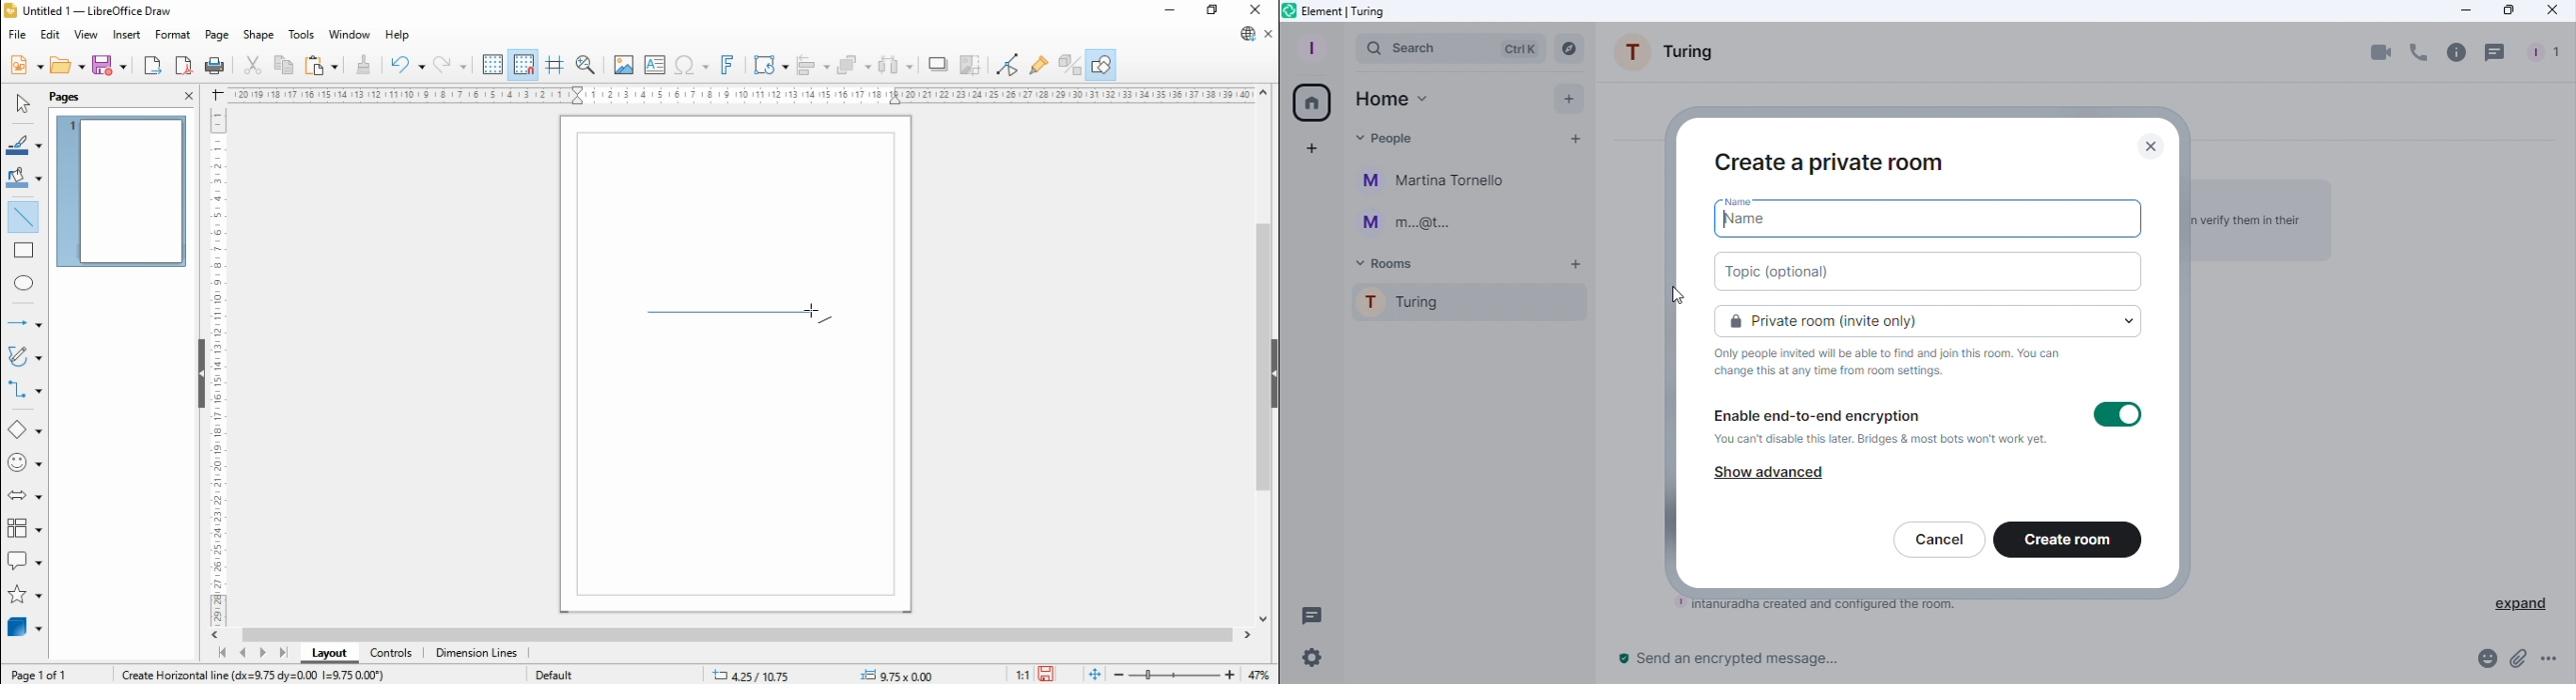 This screenshot has width=2576, height=700. Describe the element at coordinates (391, 654) in the screenshot. I see `controls` at that location.